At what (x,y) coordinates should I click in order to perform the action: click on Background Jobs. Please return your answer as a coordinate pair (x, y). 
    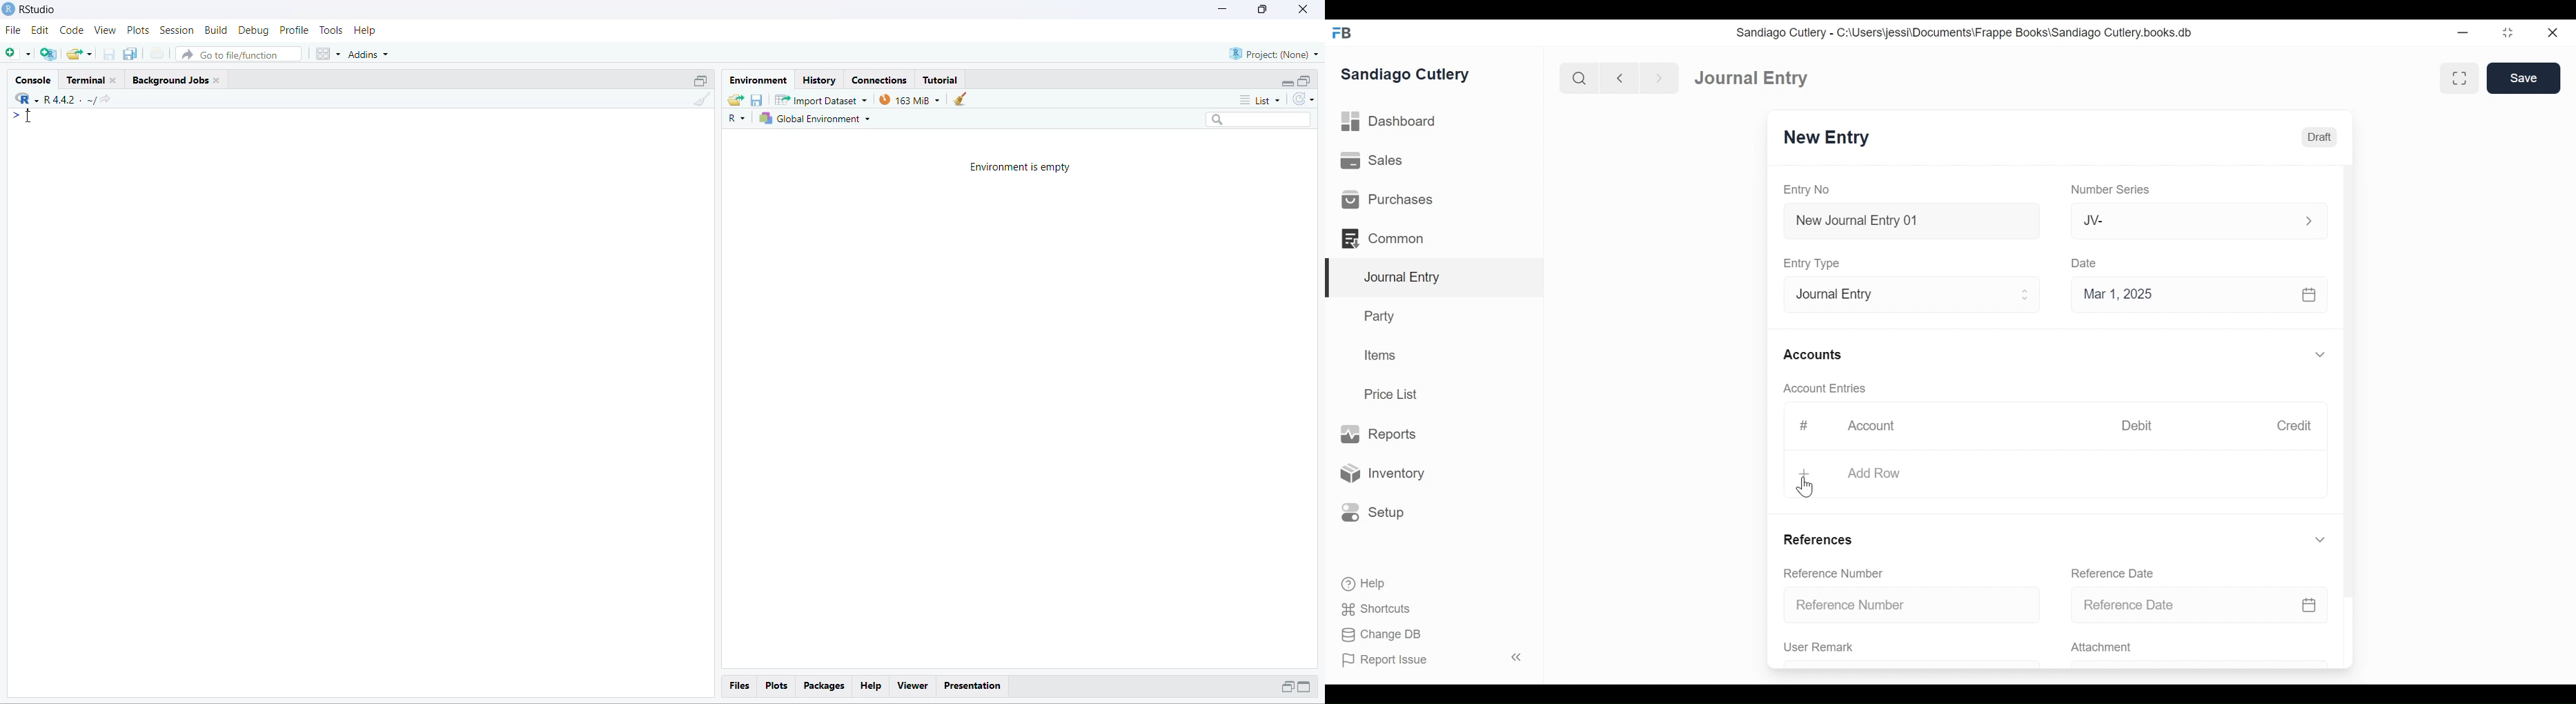
    Looking at the image, I should click on (179, 79).